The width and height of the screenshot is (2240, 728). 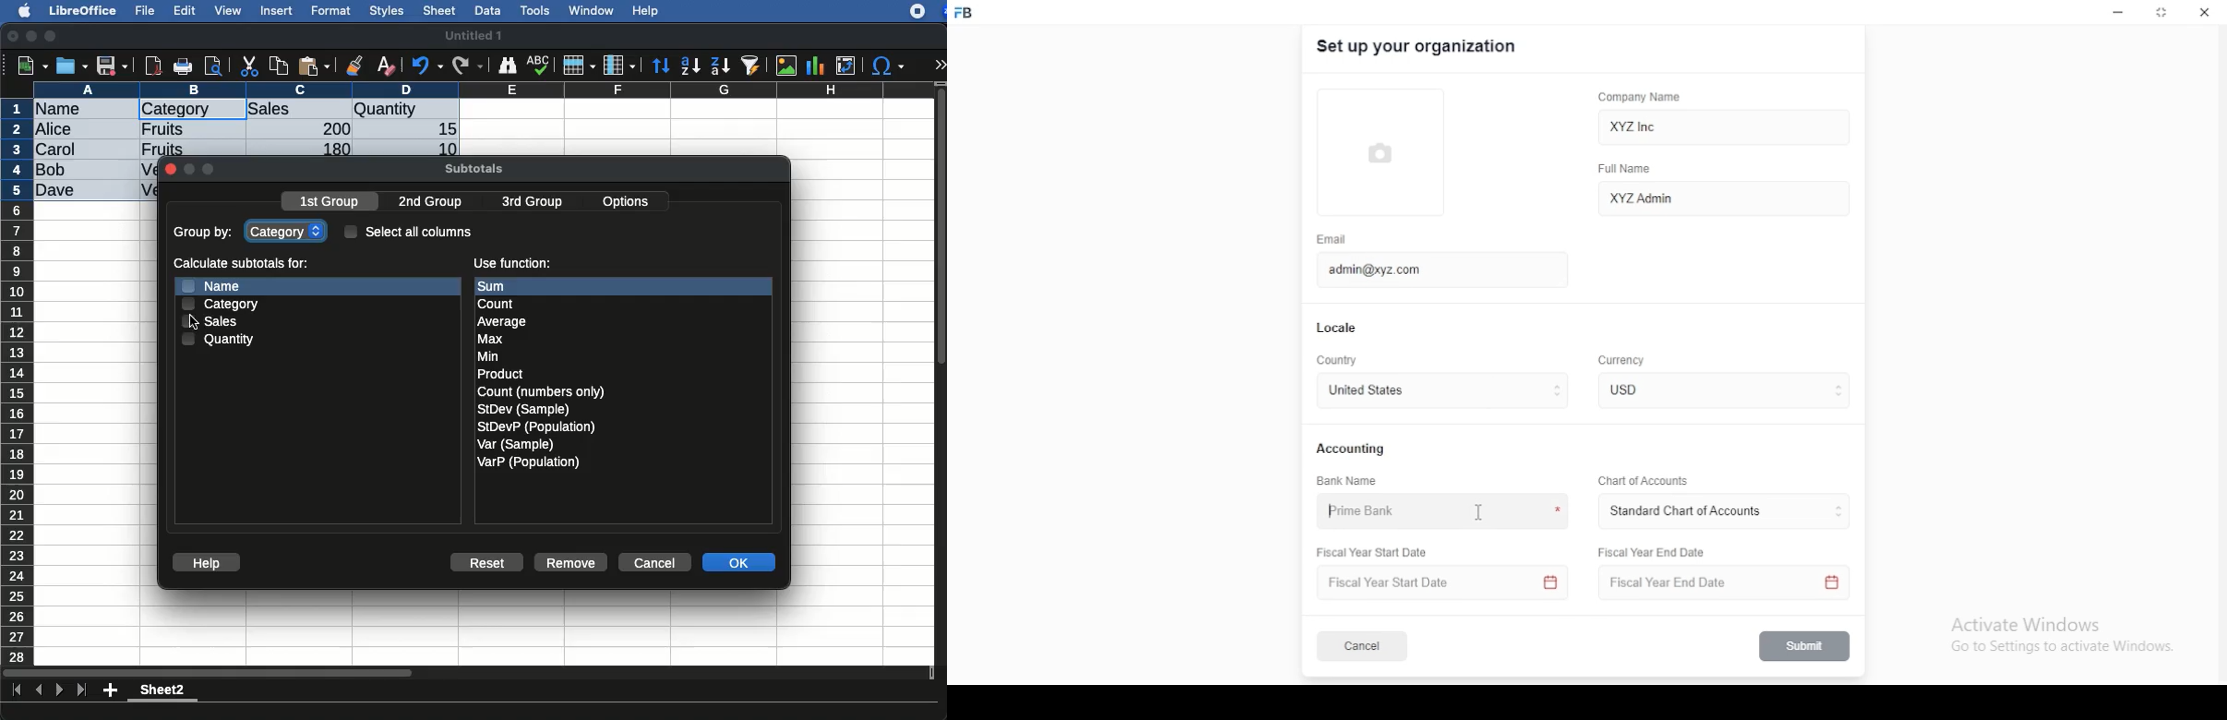 What do you see at coordinates (1418, 47) in the screenshot?
I see `set up your organization` at bounding box center [1418, 47].